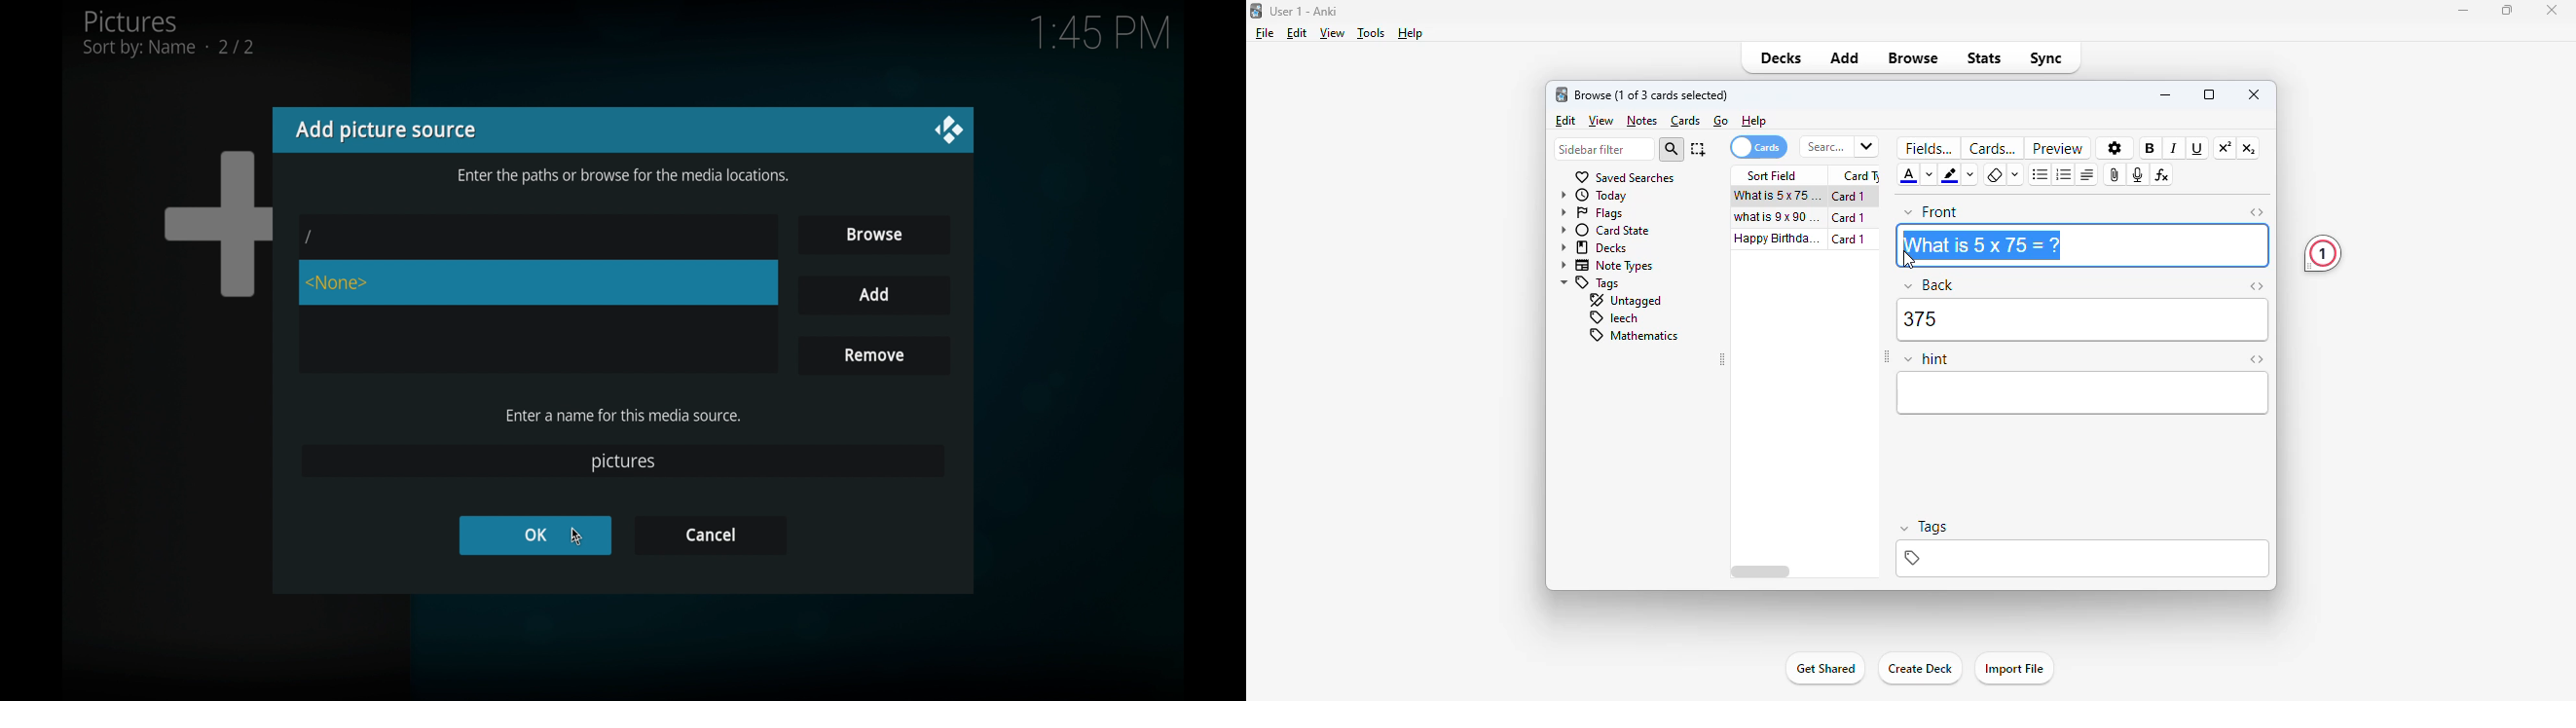 The height and width of the screenshot is (728, 2576). Describe the element at coordinates (623, 177) in the screenshot. I see `info` at that location.